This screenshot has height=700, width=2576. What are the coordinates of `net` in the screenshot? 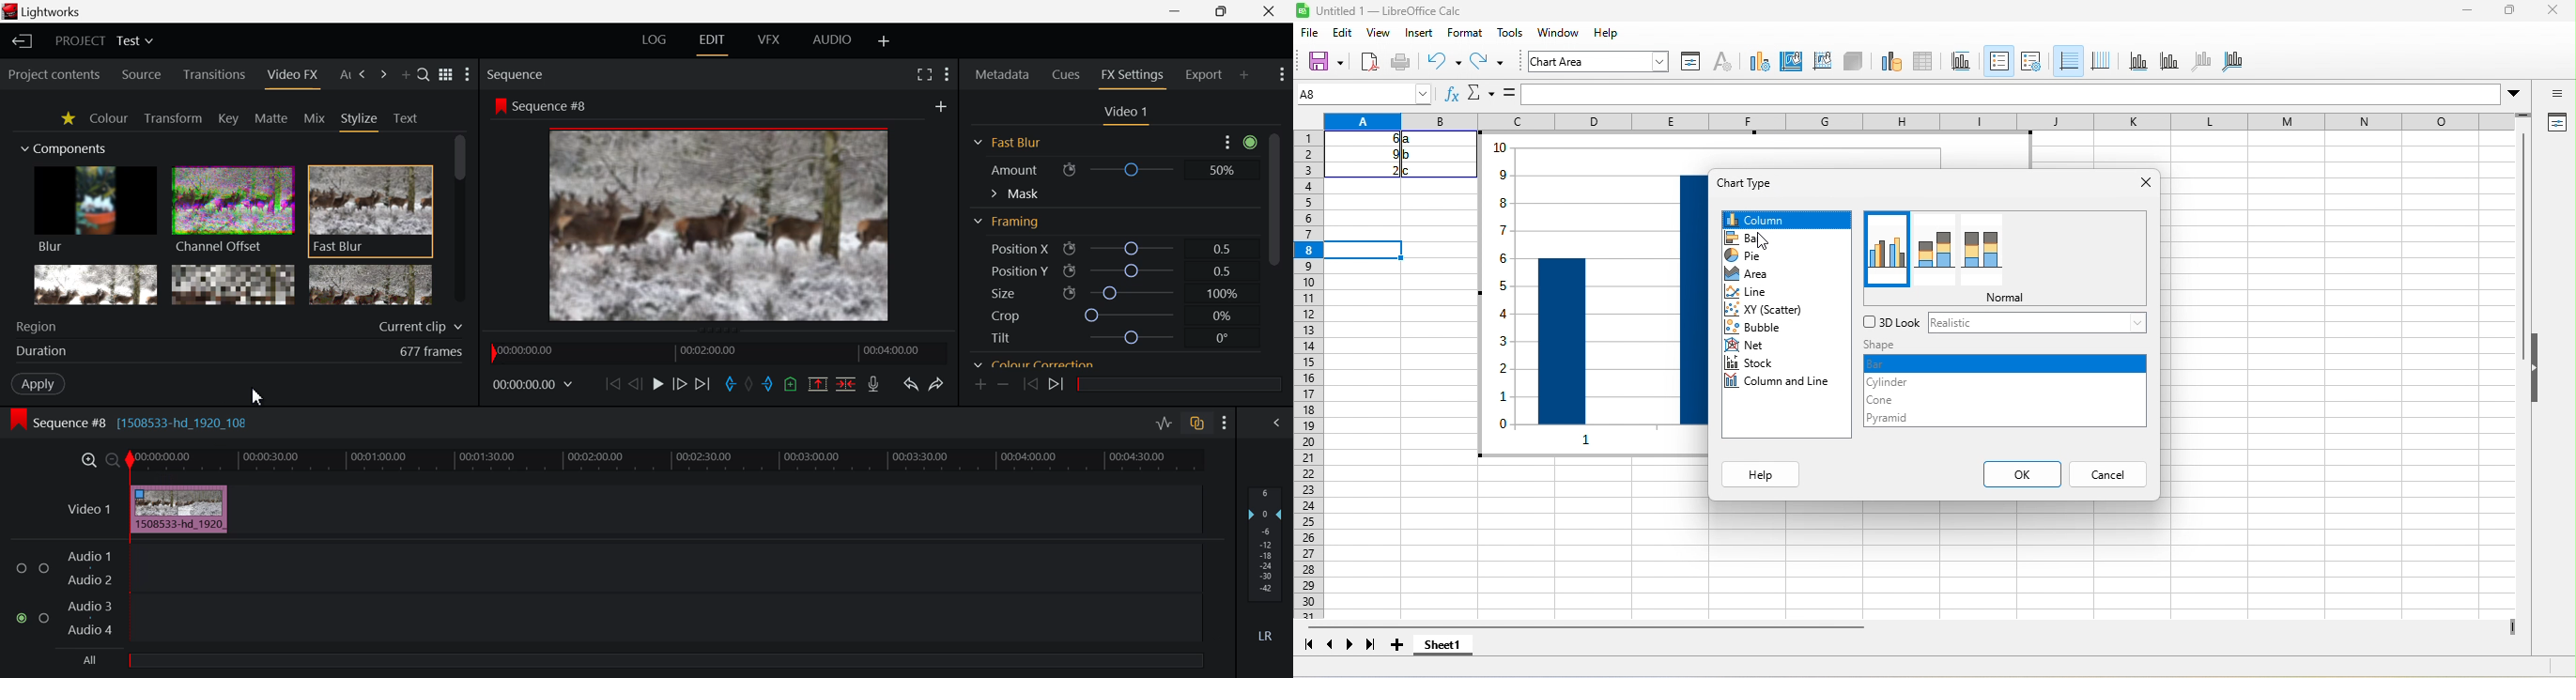 It's located at (1757, 347).